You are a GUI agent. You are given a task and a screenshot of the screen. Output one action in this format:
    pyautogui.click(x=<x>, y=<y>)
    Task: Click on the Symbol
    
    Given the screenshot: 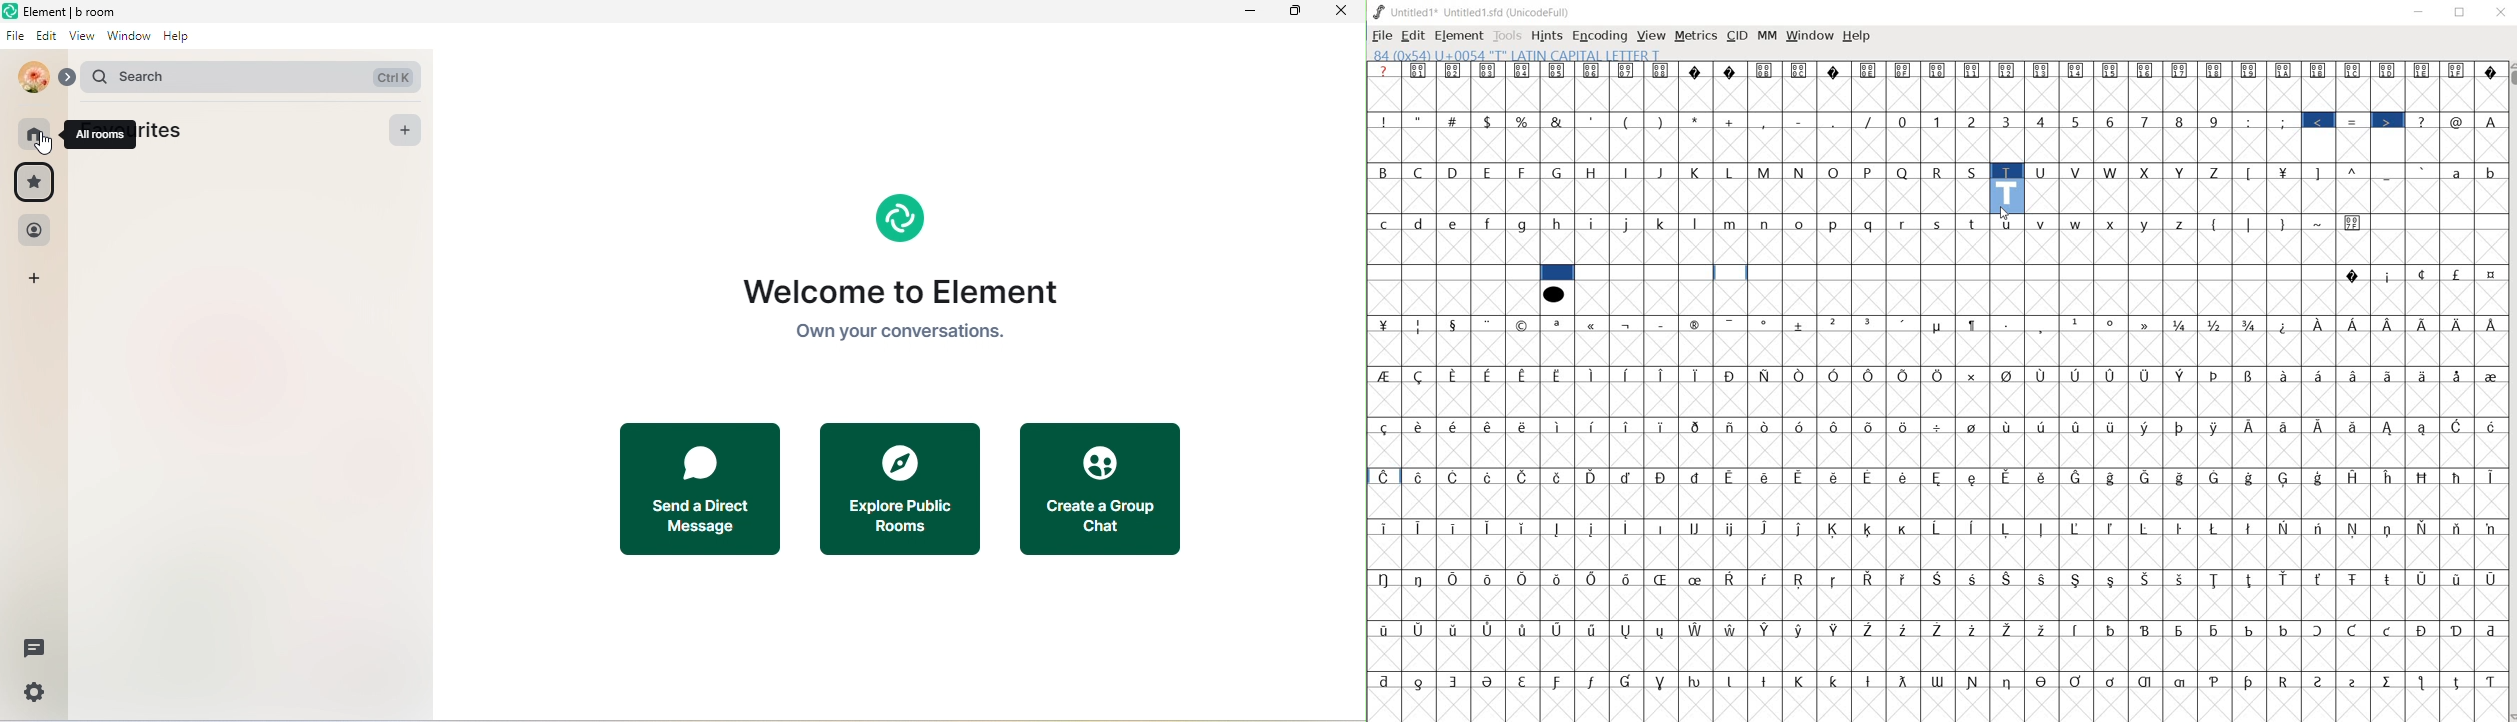 What is the action you would take?
    pyautogui.click(x=1489, y=71)
    